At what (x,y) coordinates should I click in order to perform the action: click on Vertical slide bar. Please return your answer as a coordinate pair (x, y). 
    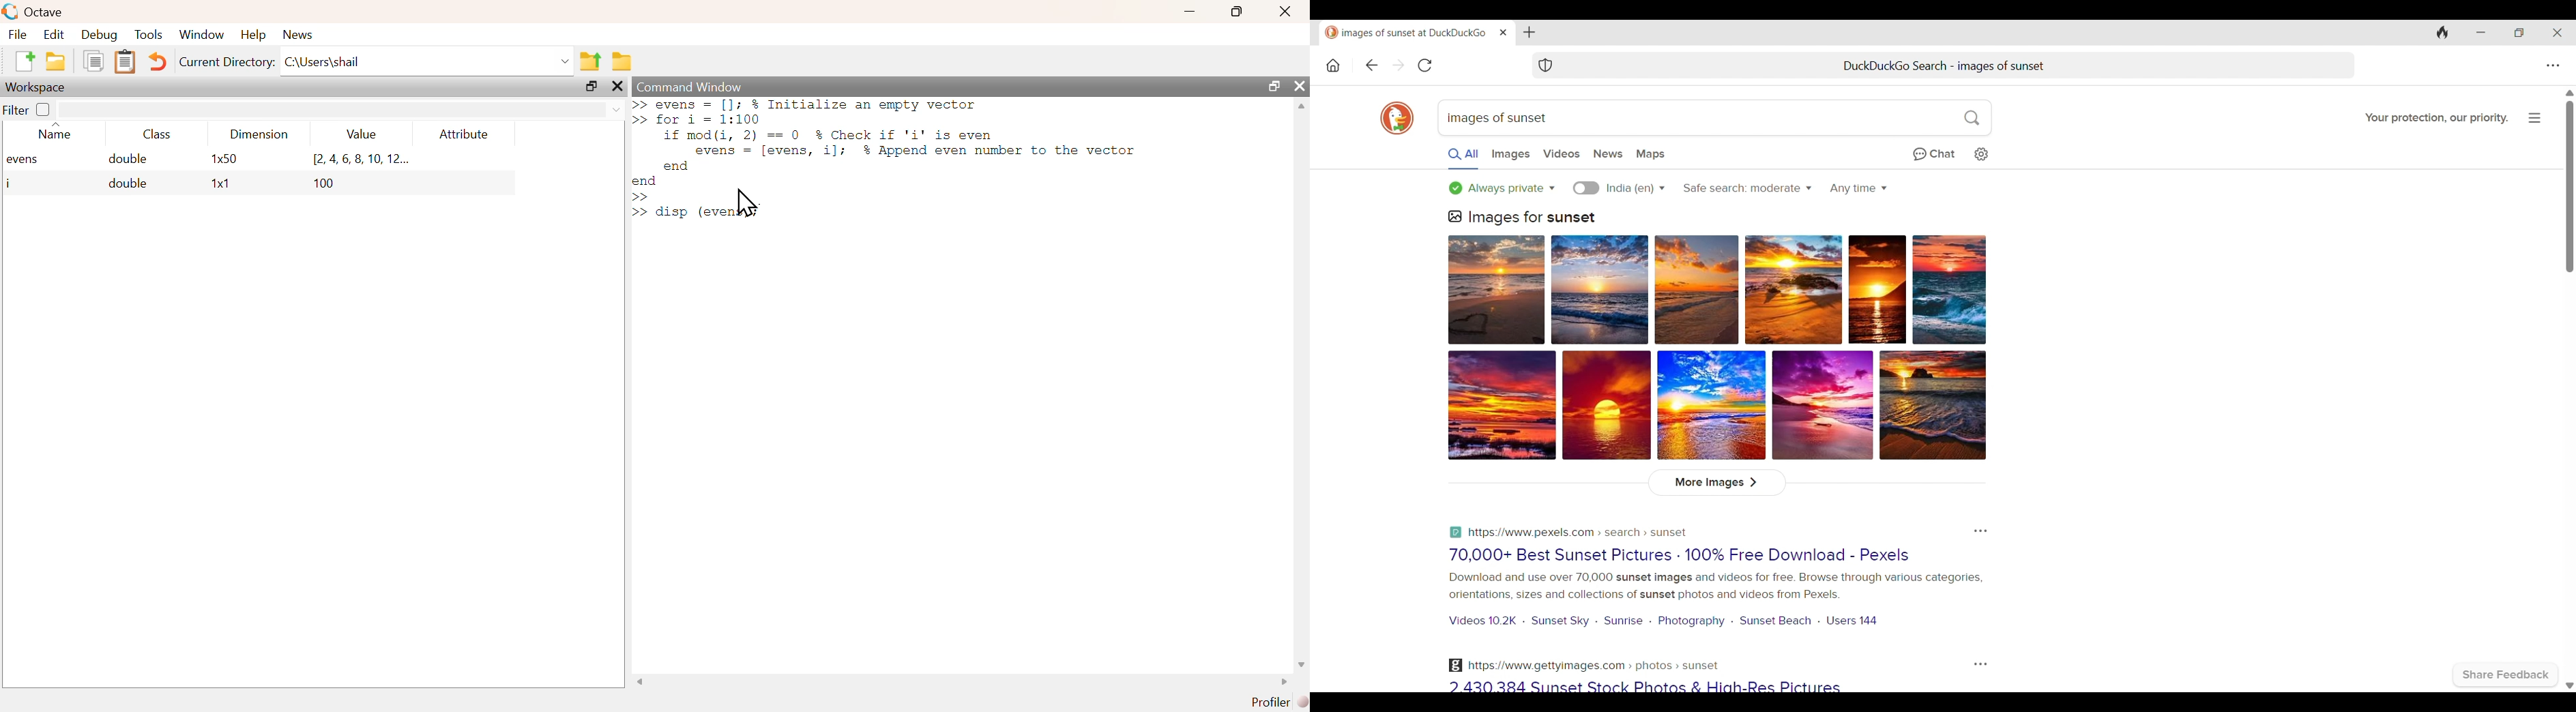
    Looking at the image, I should click on (2569, 187).